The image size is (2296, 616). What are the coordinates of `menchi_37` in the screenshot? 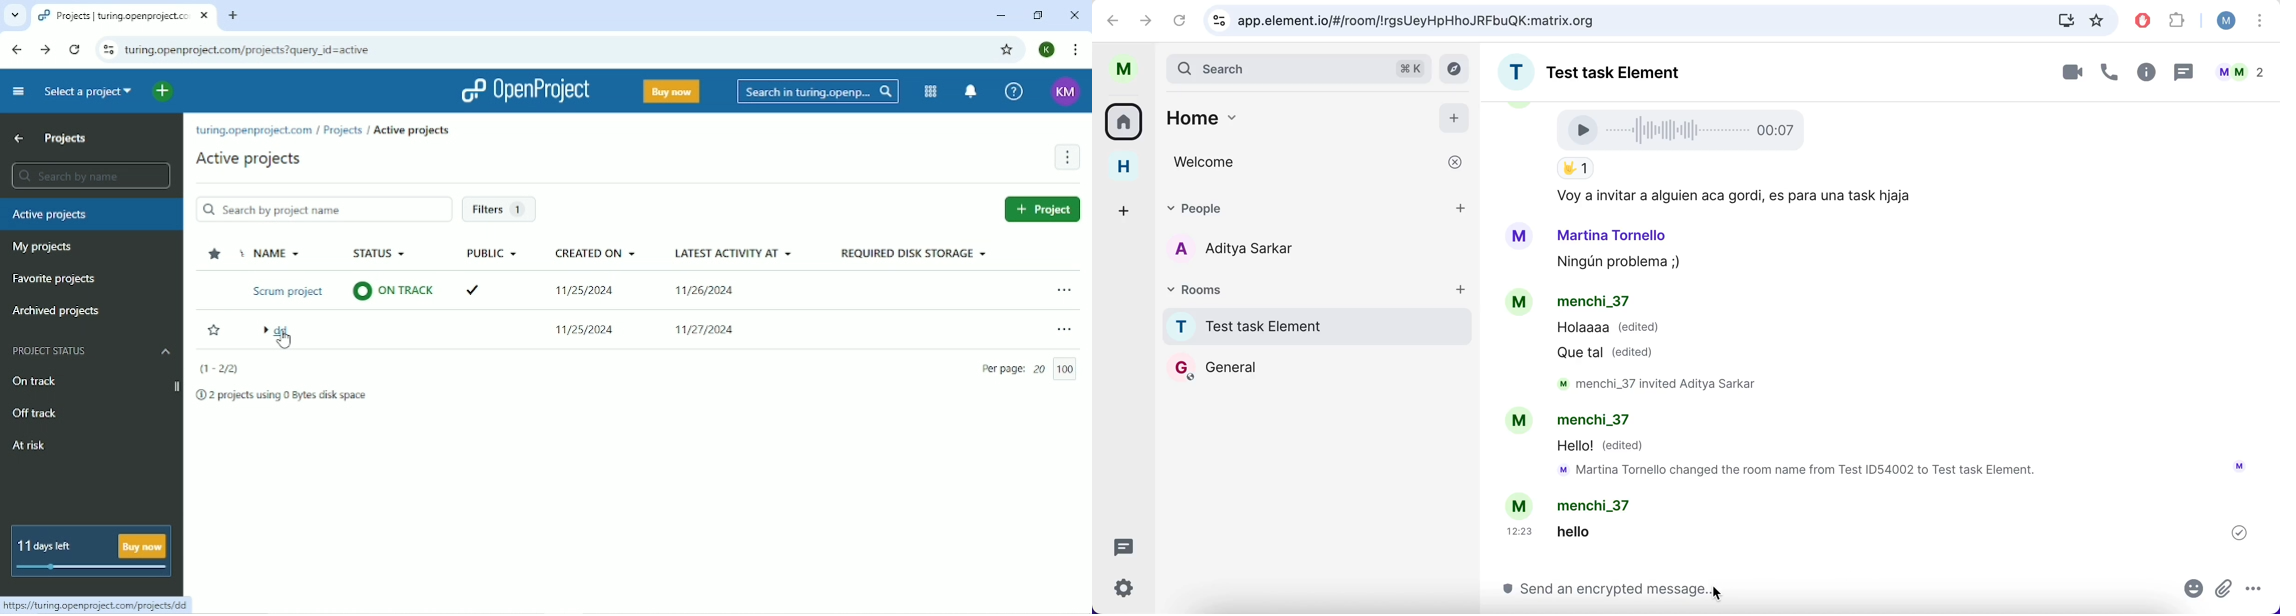 It's located at (1599, 505).